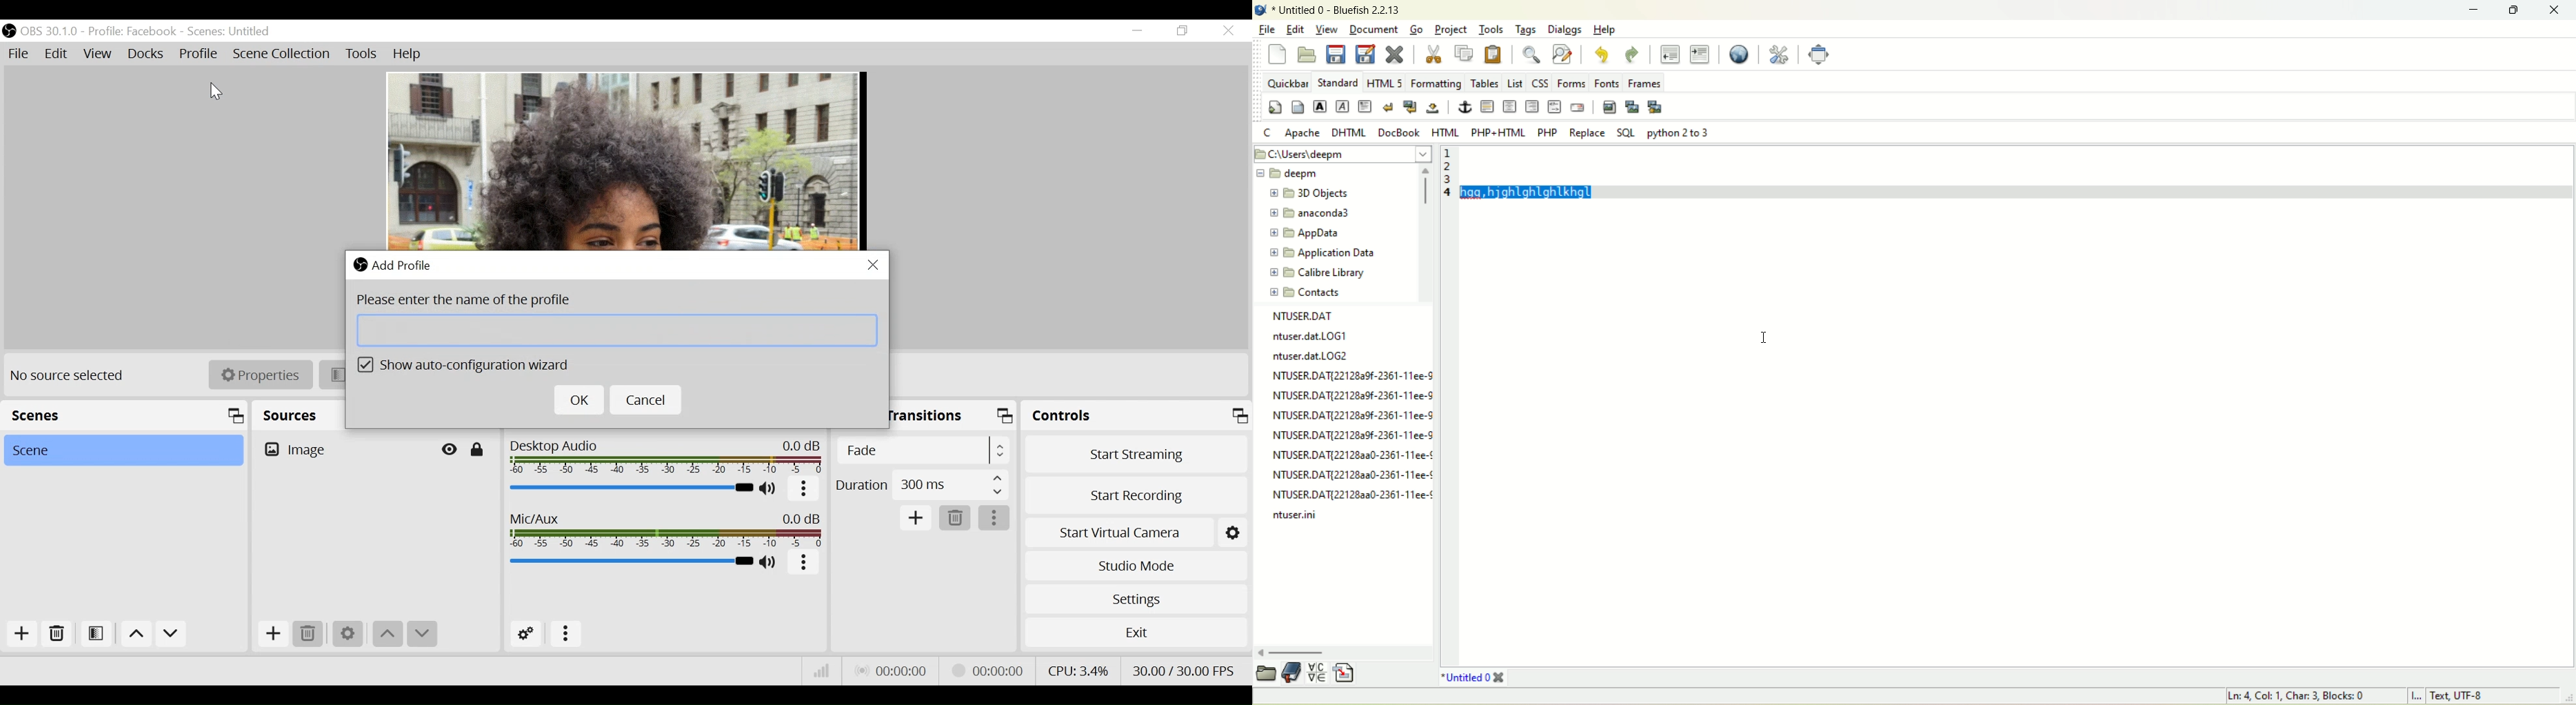 The height and width of the screenshot is (728, 2576). I want to click on Exit, so click(1135, 632).